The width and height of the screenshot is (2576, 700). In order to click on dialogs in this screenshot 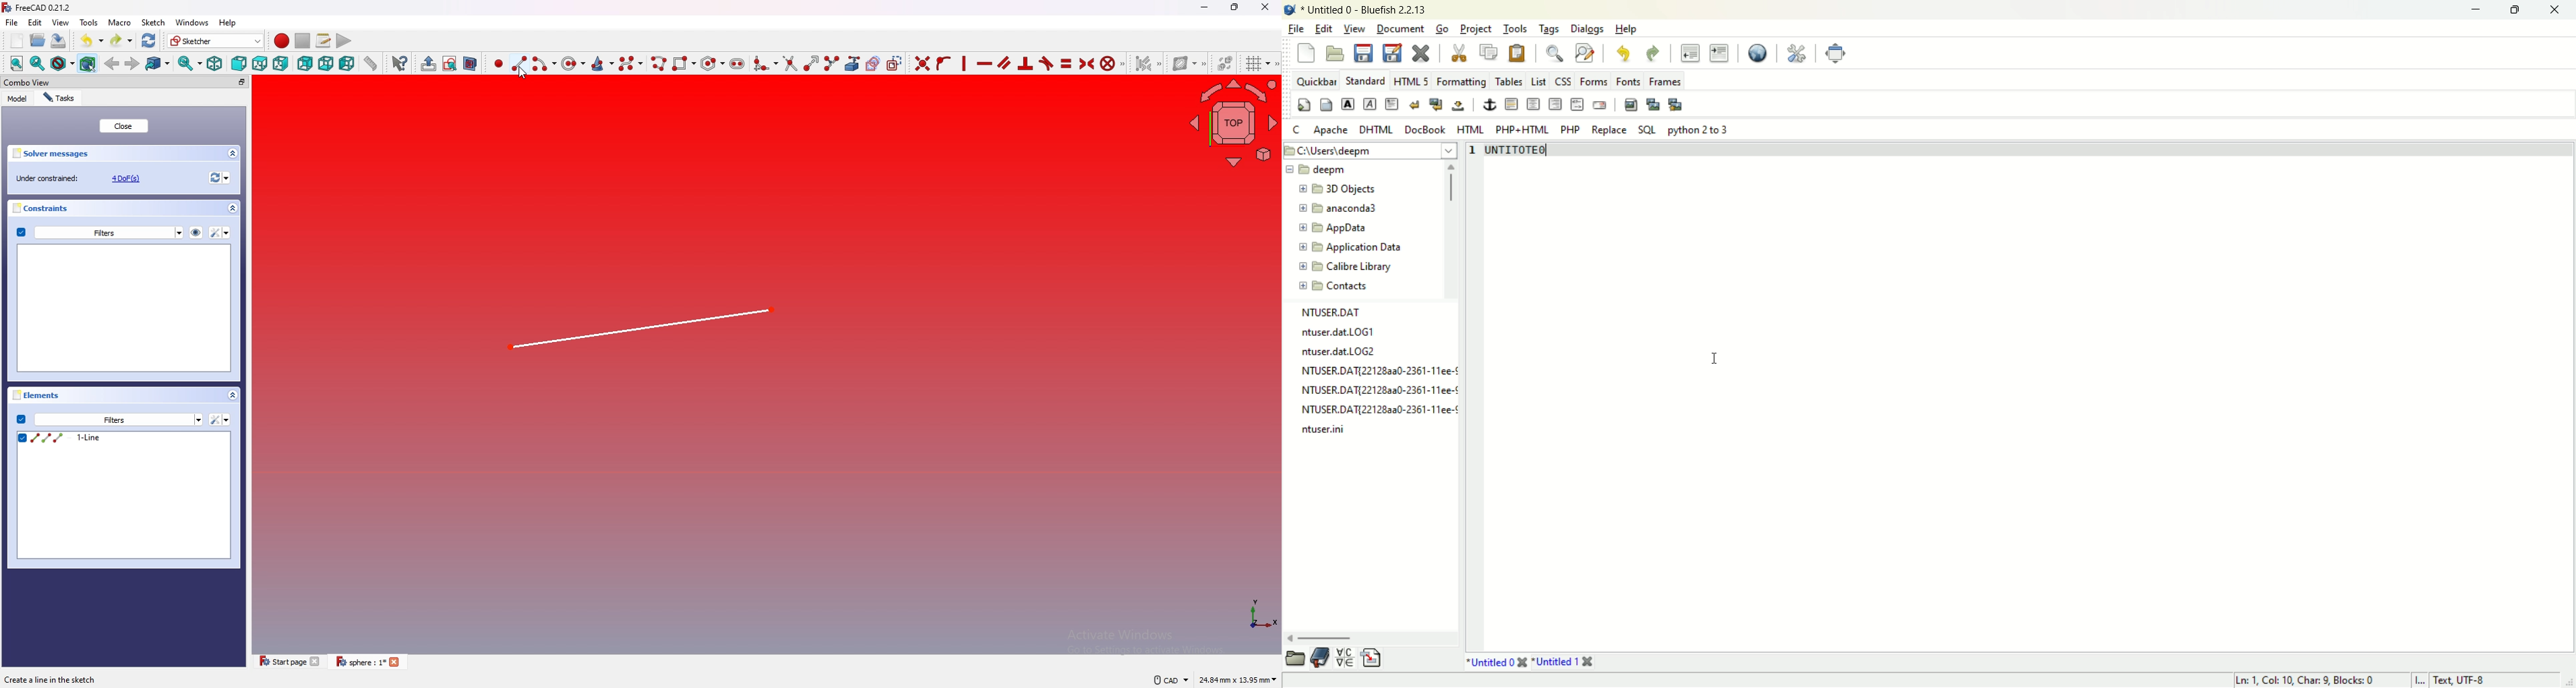, I will do `click(1588, 30)`.